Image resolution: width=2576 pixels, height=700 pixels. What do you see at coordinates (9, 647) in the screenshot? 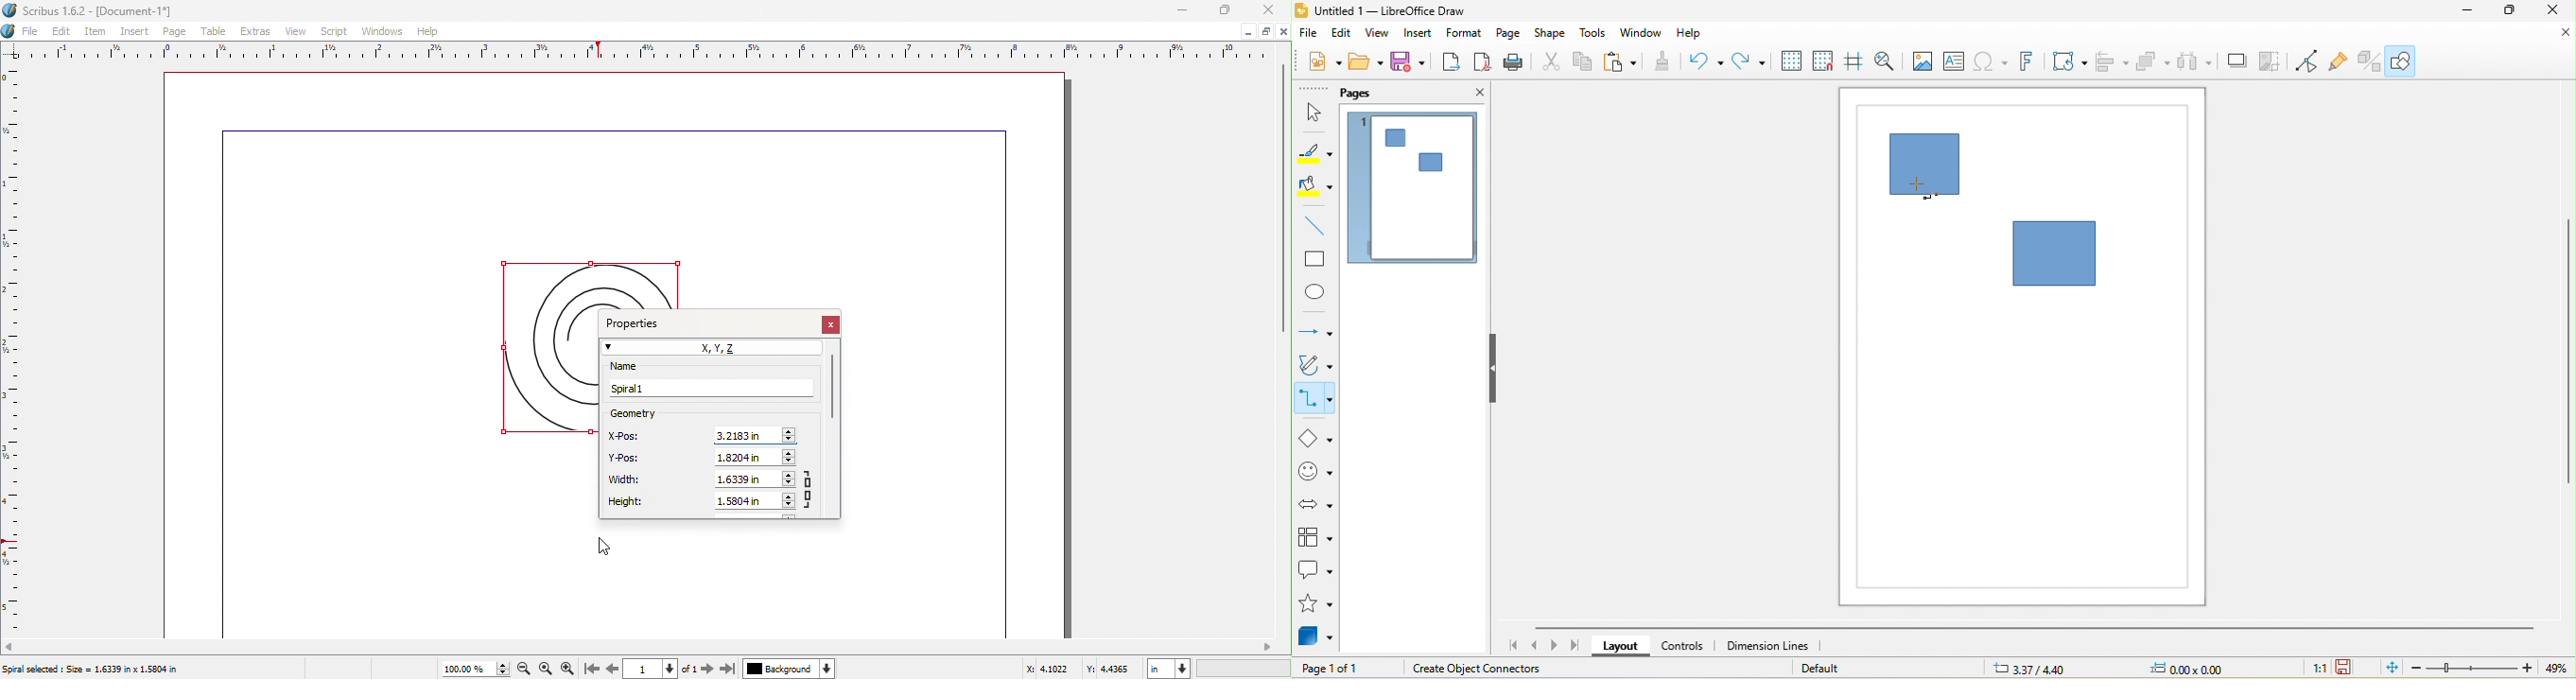
I see `move left` at bounding box center [9, 647].